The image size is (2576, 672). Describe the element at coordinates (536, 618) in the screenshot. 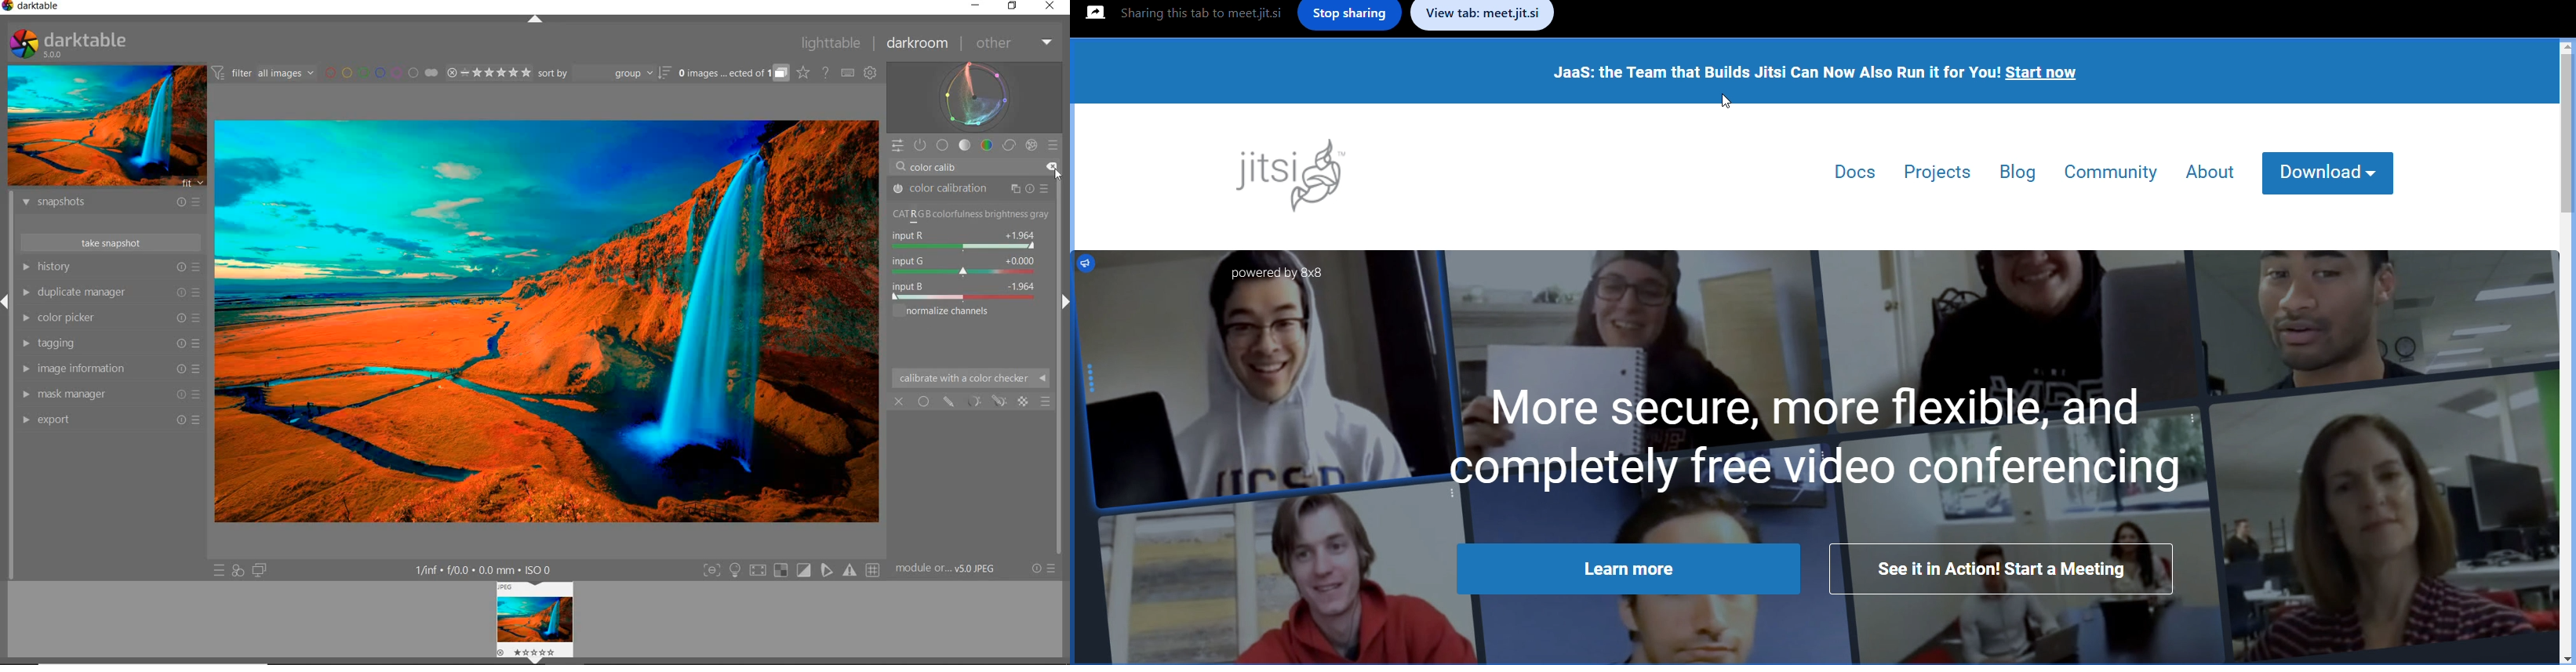

I see `image ` at that location.